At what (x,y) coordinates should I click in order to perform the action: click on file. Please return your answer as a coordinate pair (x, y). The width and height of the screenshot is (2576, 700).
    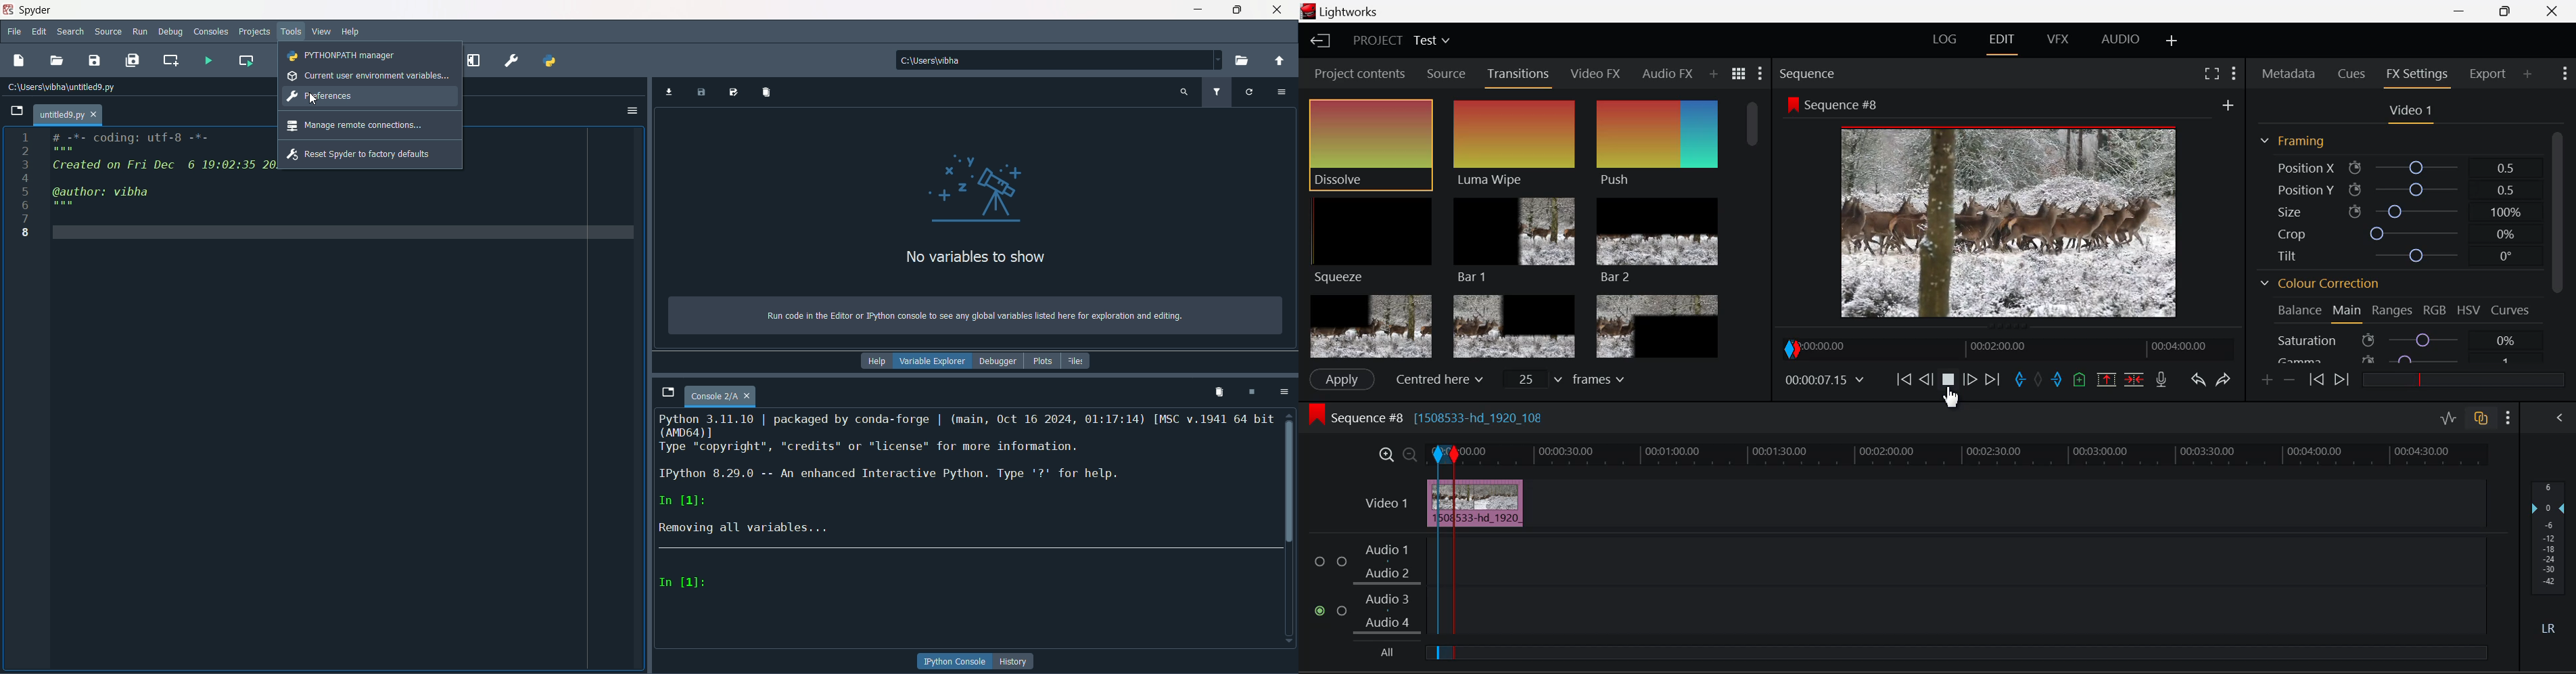
    Looking at the image, I should click on (15, 32).